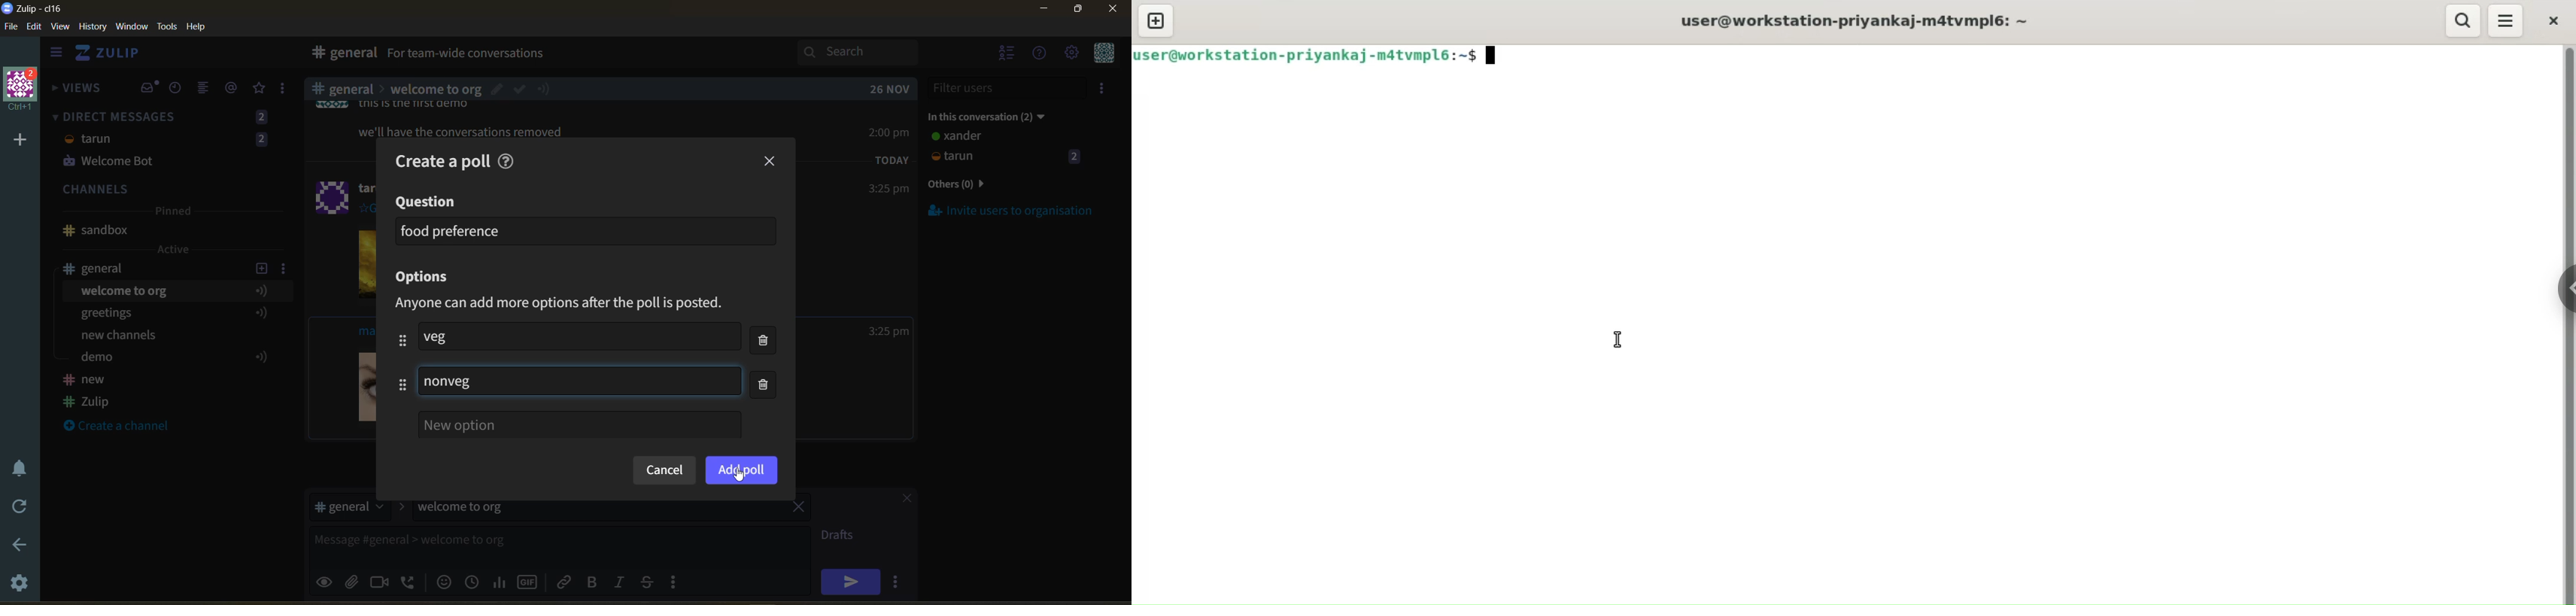 The image size is (2576, 616). What do you see at coordinates (170, 326) in the screenshot?
I see `topics` at bounding box center [170, 326].